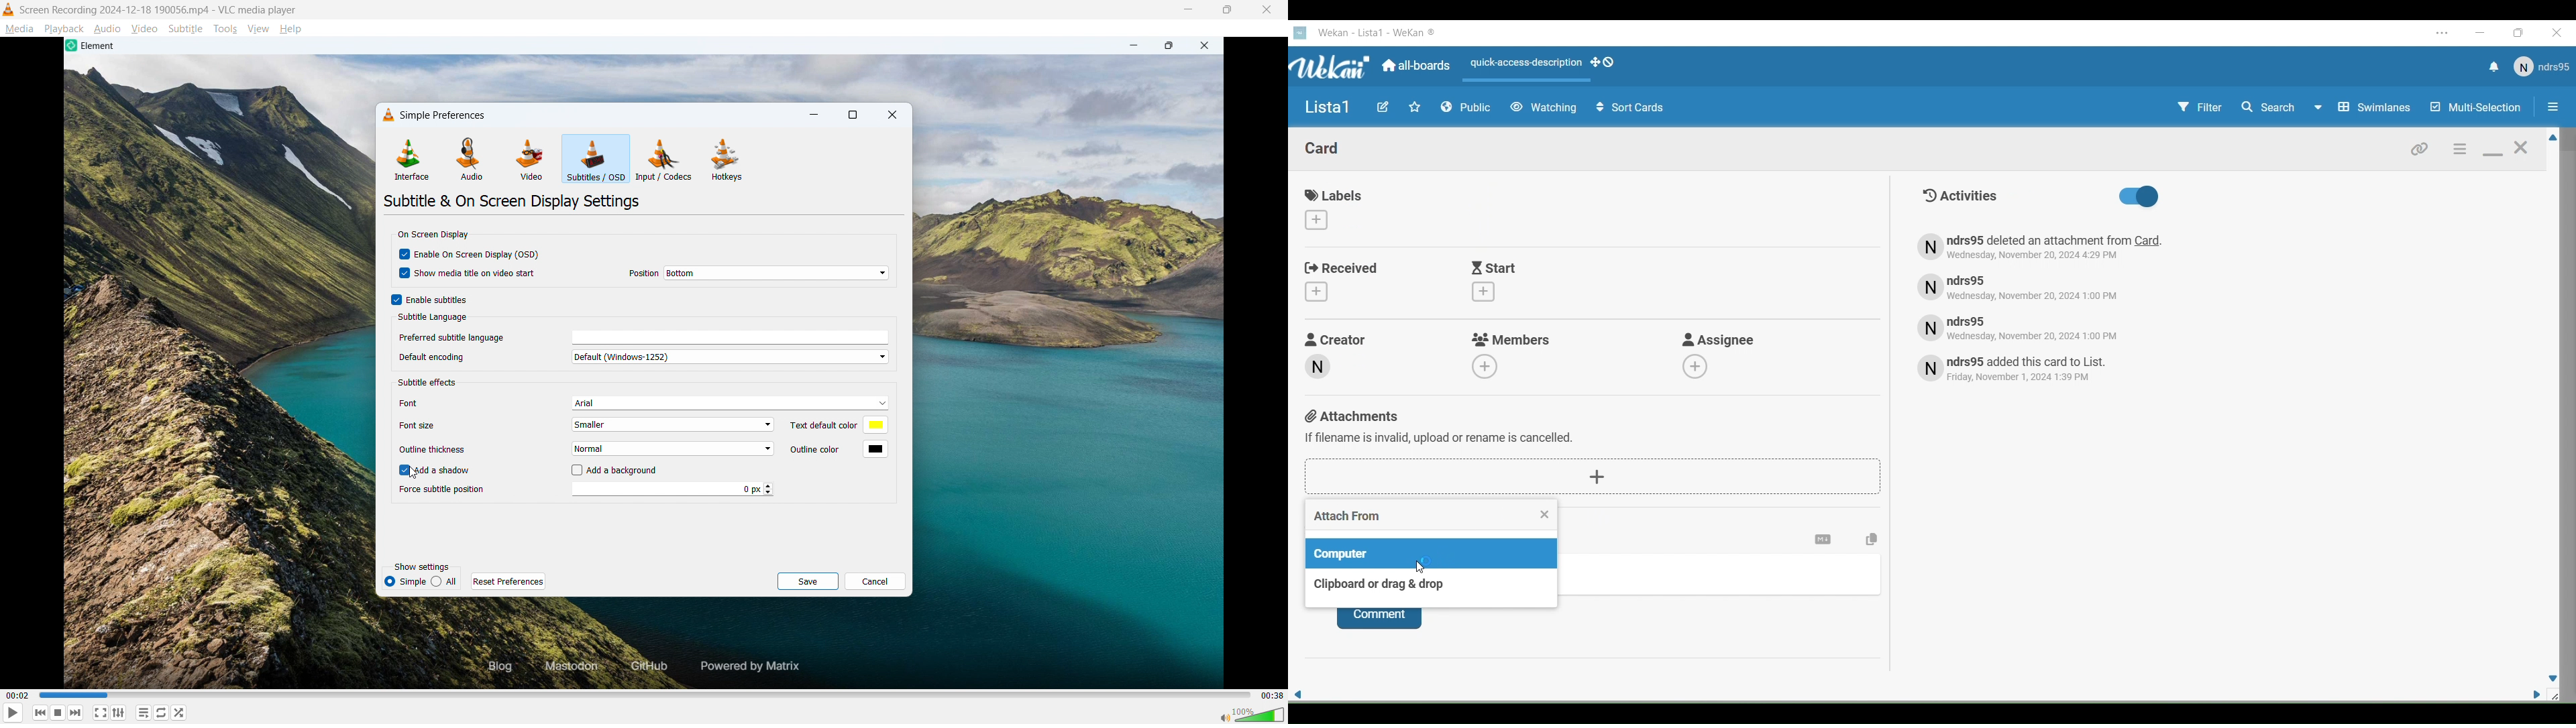  Describe the element at coordinates (777, 273) in the screenshot. I see `Bottom` at that location.